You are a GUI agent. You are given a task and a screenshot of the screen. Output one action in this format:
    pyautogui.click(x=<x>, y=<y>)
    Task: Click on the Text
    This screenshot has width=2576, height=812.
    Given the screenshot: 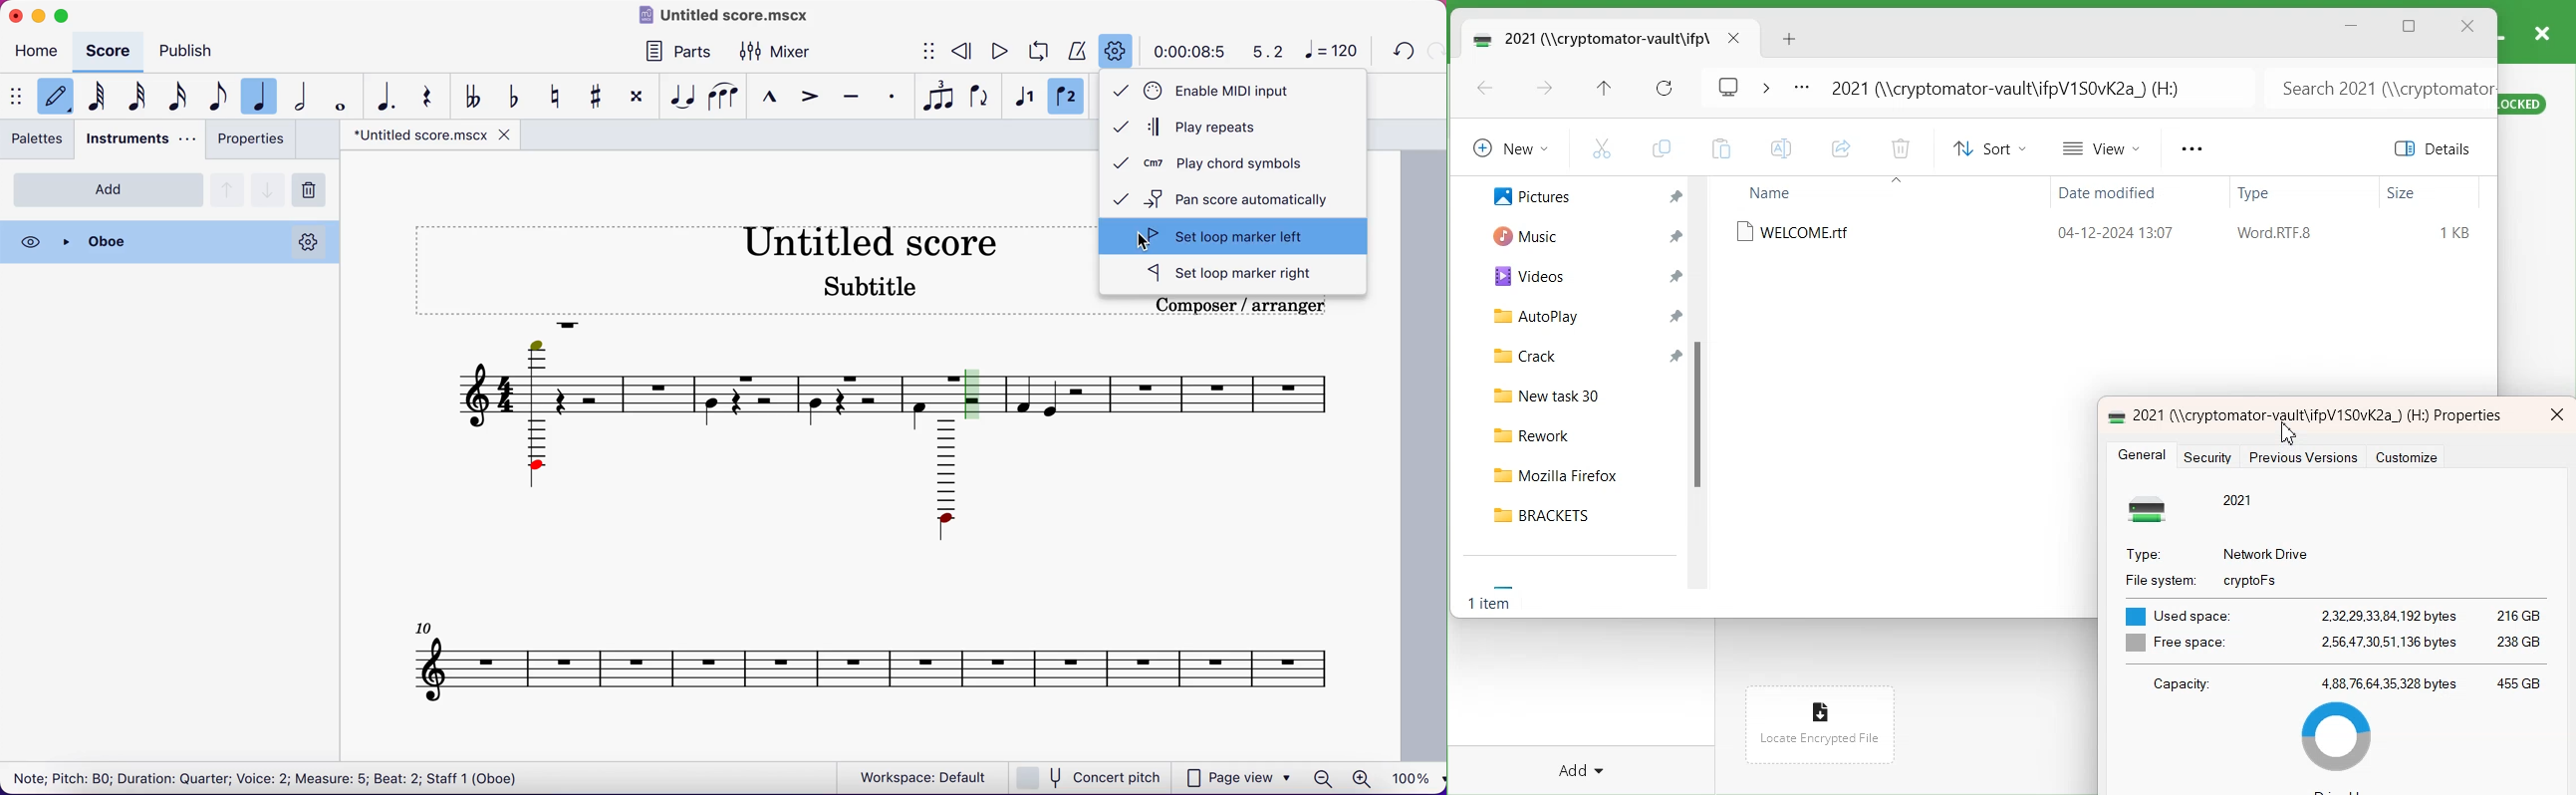 What is the action you would take?
    pyautogui.click(x=1492, y=606)
    